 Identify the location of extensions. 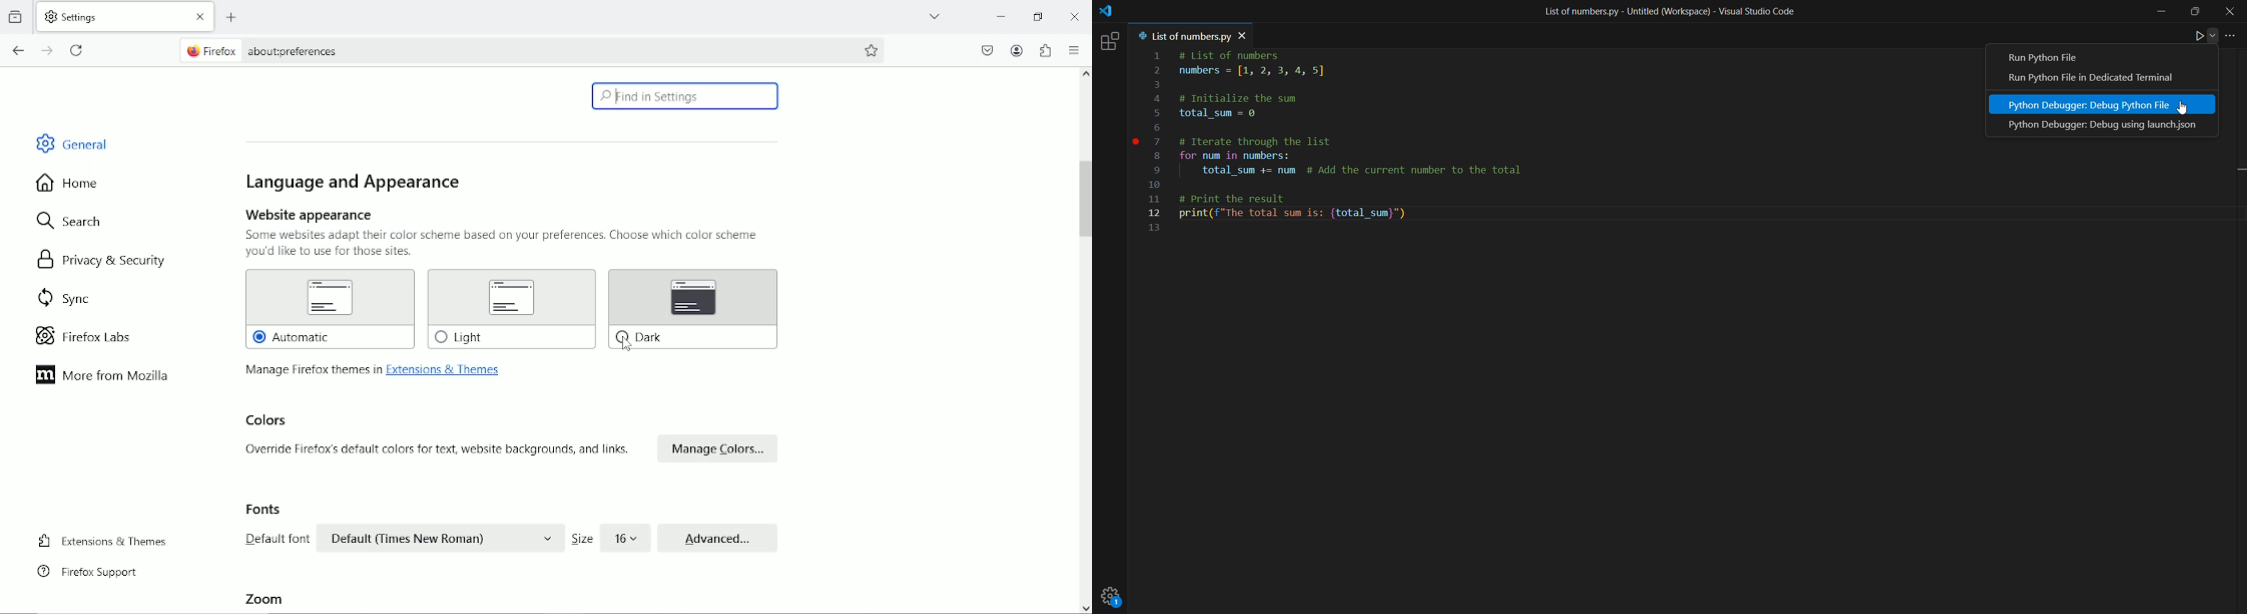
(1045, 51).